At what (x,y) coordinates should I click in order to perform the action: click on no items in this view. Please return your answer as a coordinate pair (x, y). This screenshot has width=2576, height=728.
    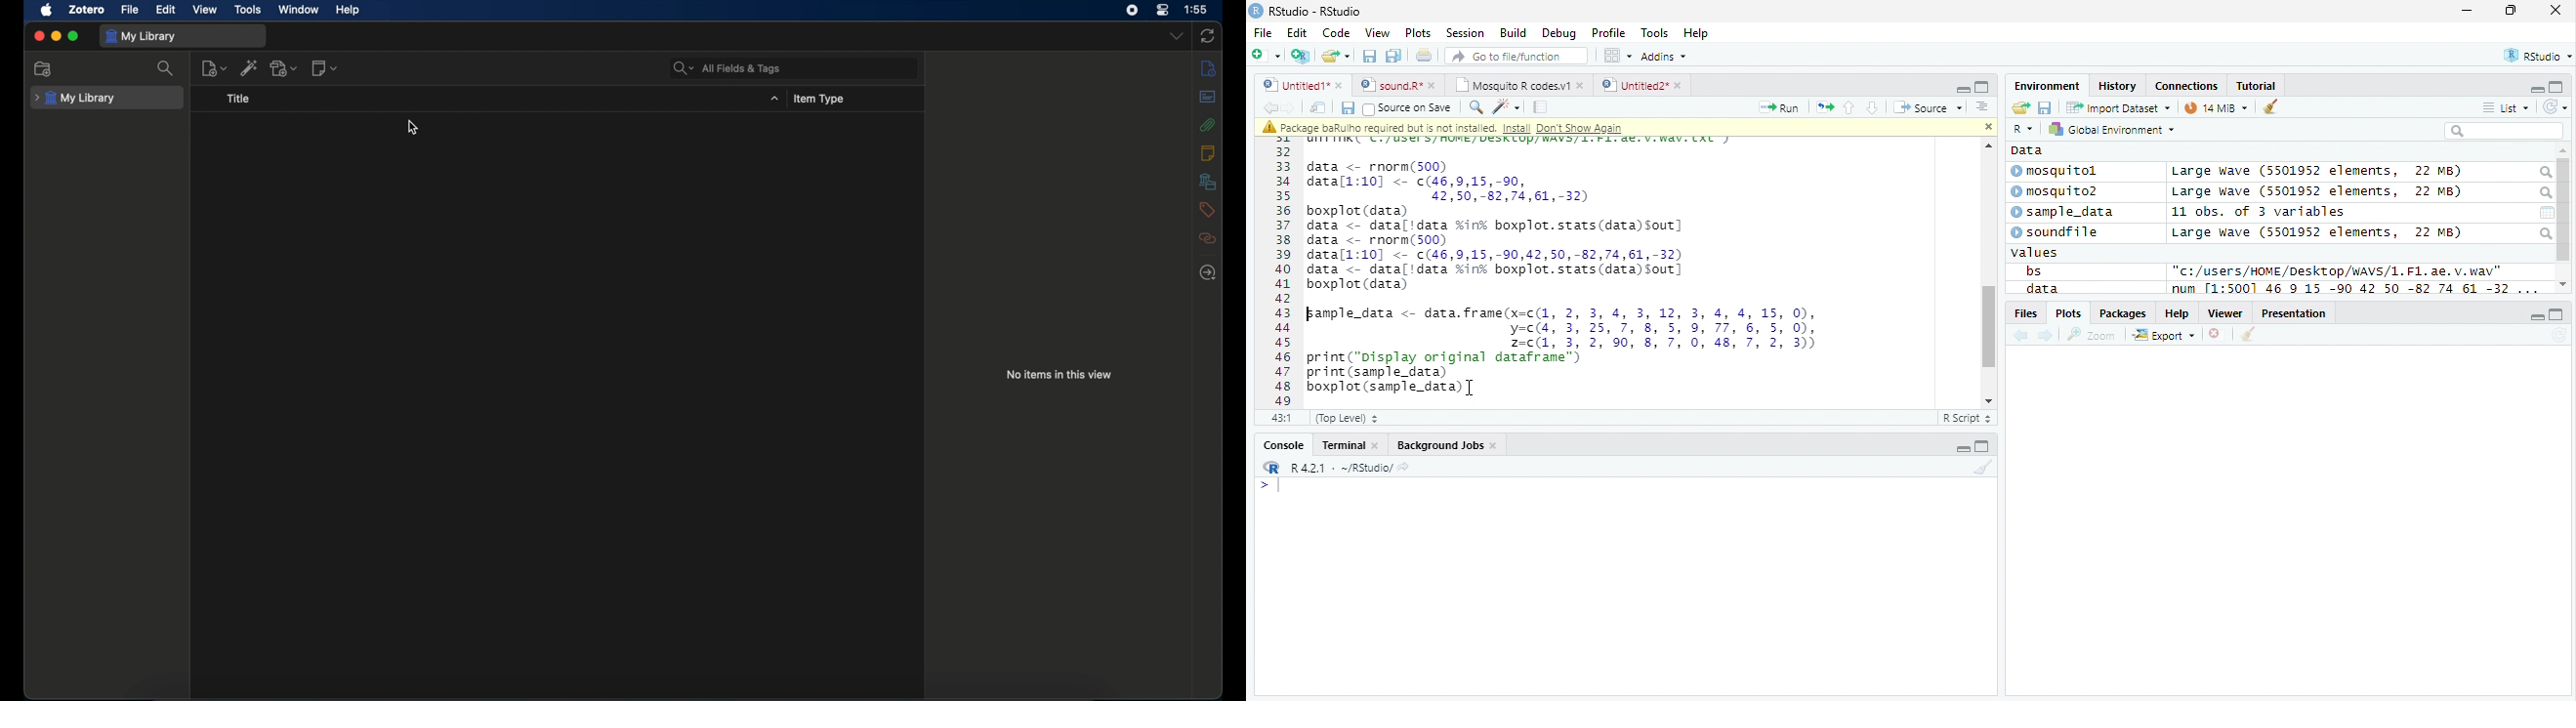
    Looking at the image, I should click on (1059, 375).